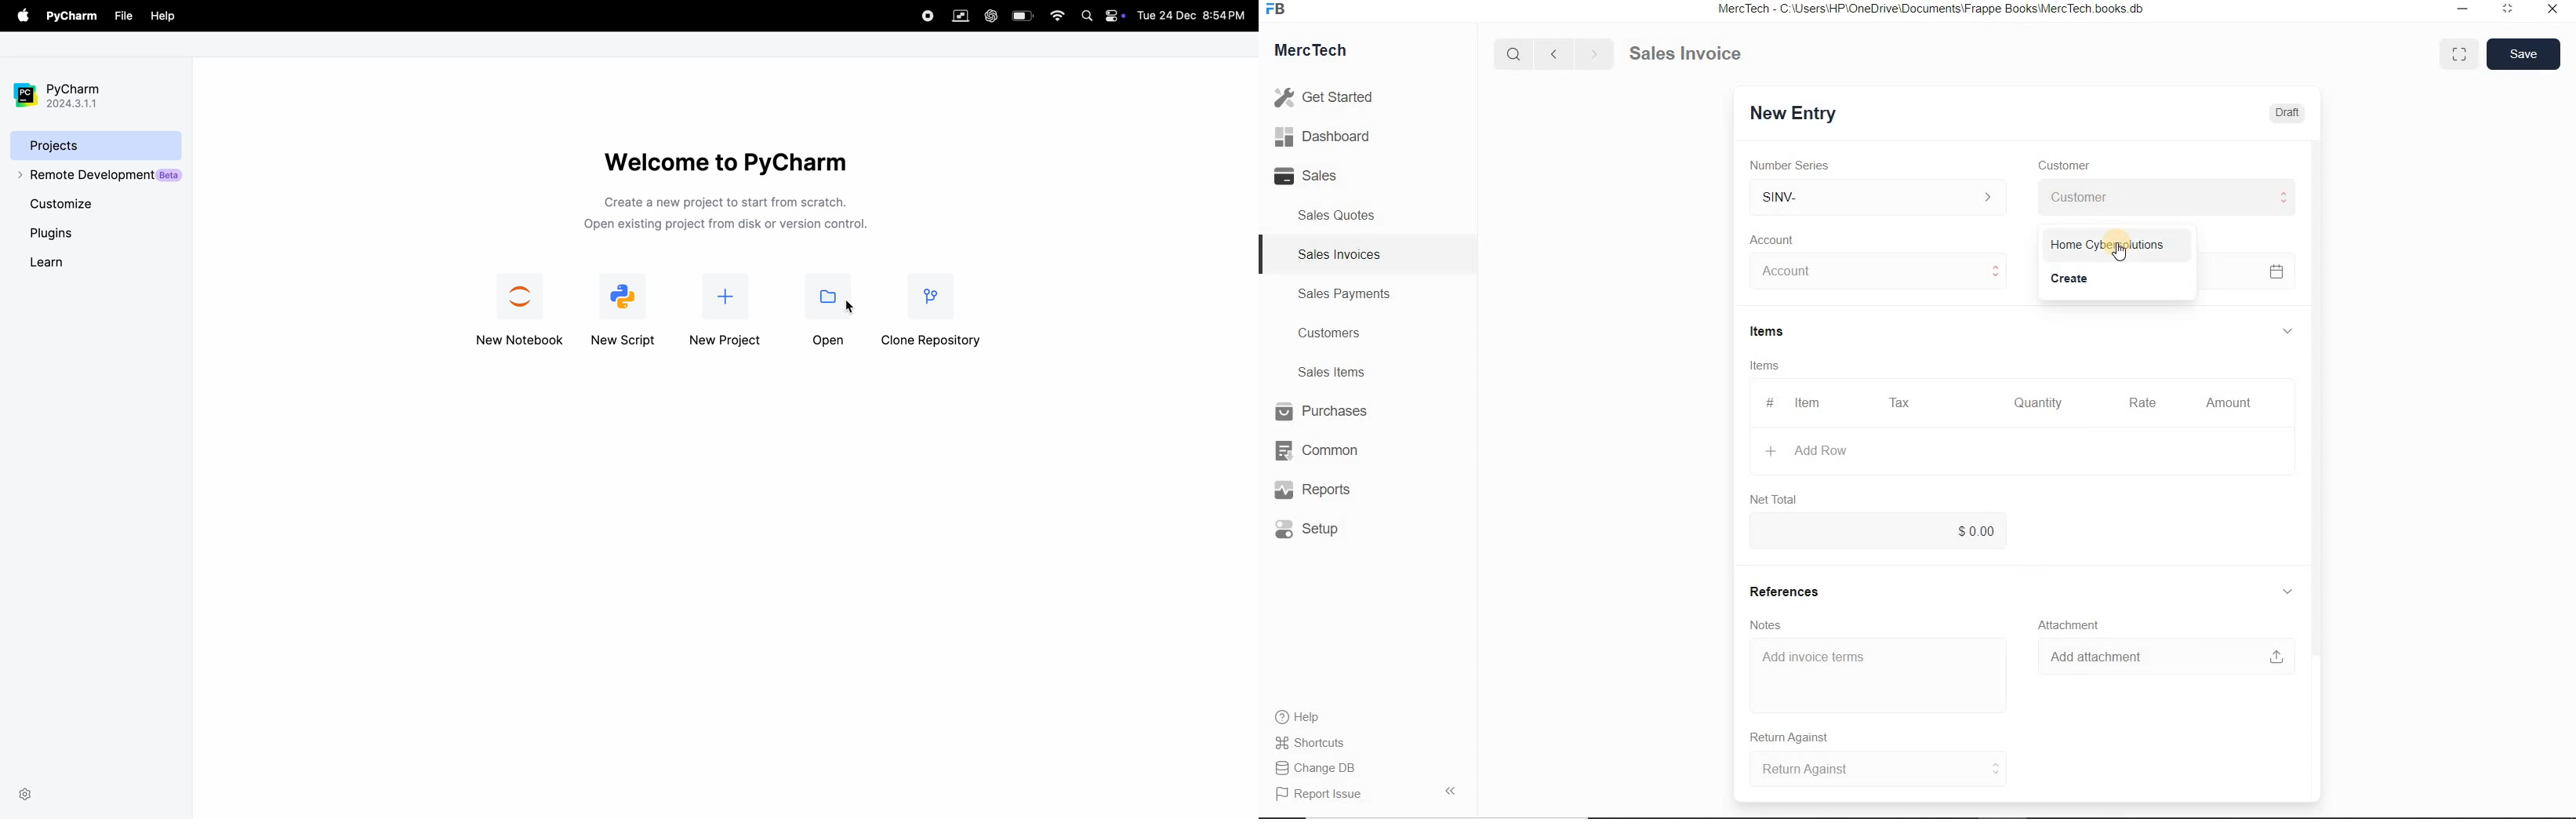  I want to click on Setup, so click(1324, 529).